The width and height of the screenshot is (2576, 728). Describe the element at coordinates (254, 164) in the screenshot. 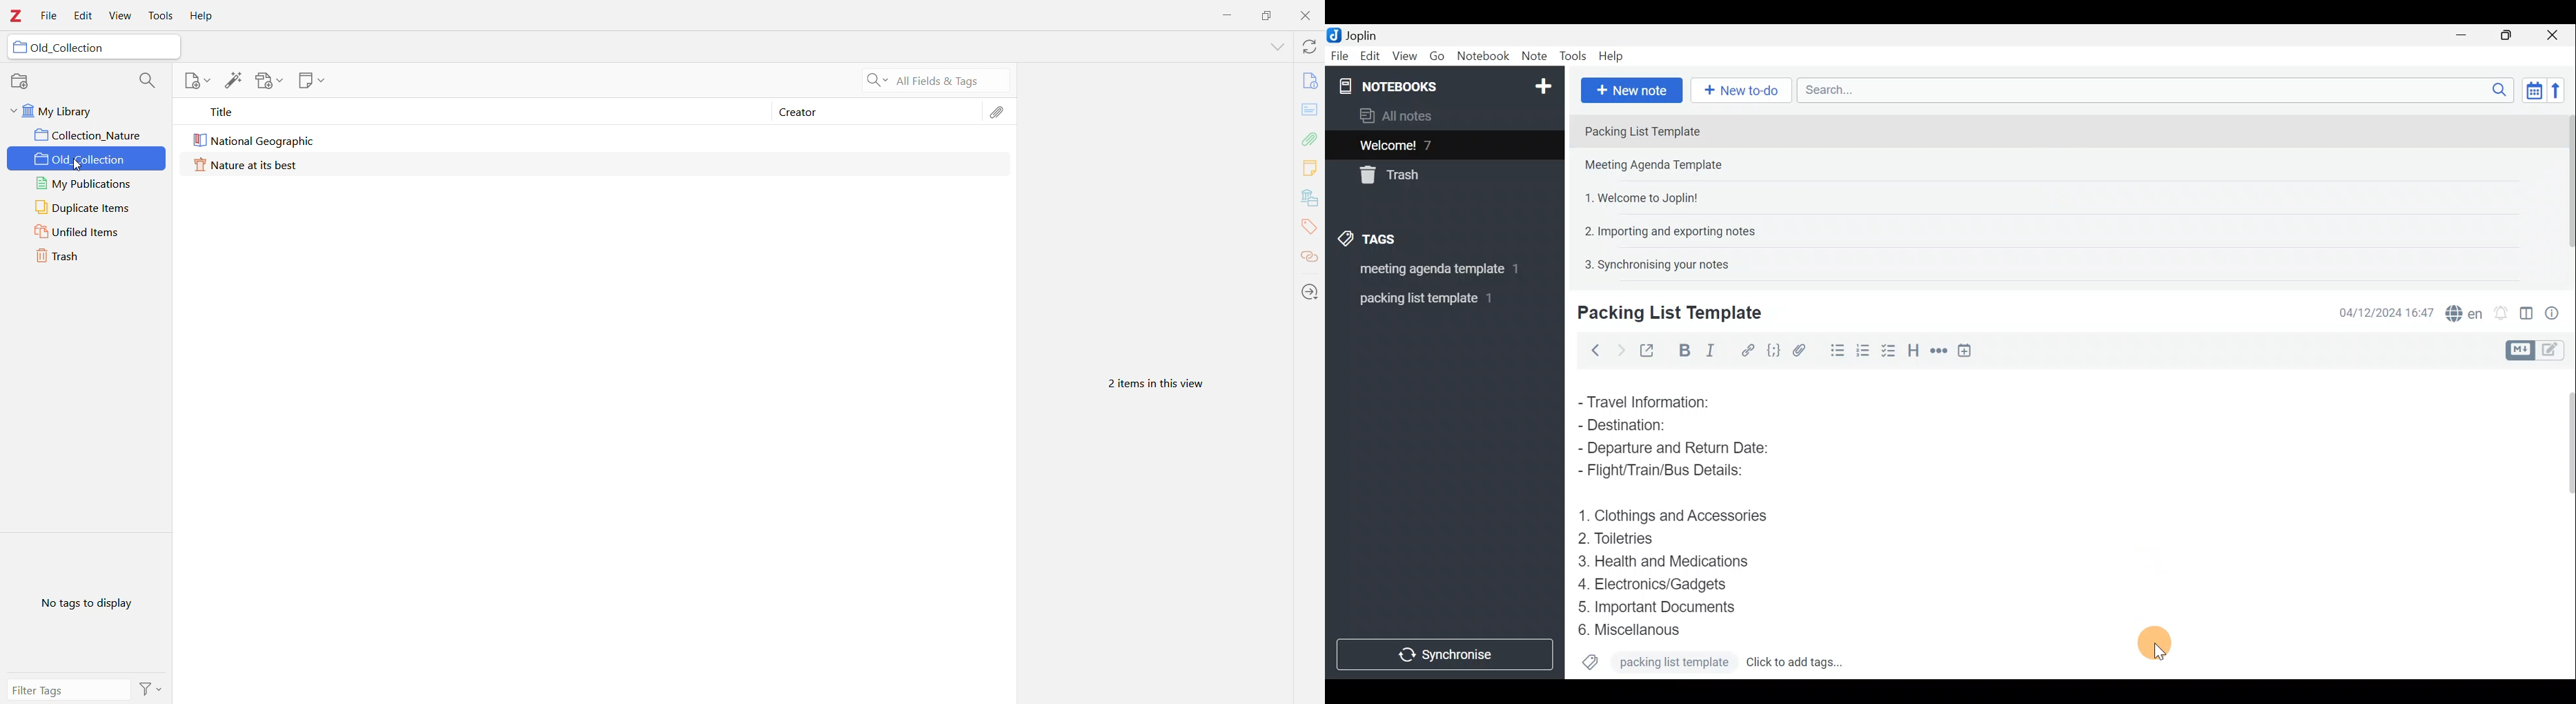

I see `Nature at its best` at that location.